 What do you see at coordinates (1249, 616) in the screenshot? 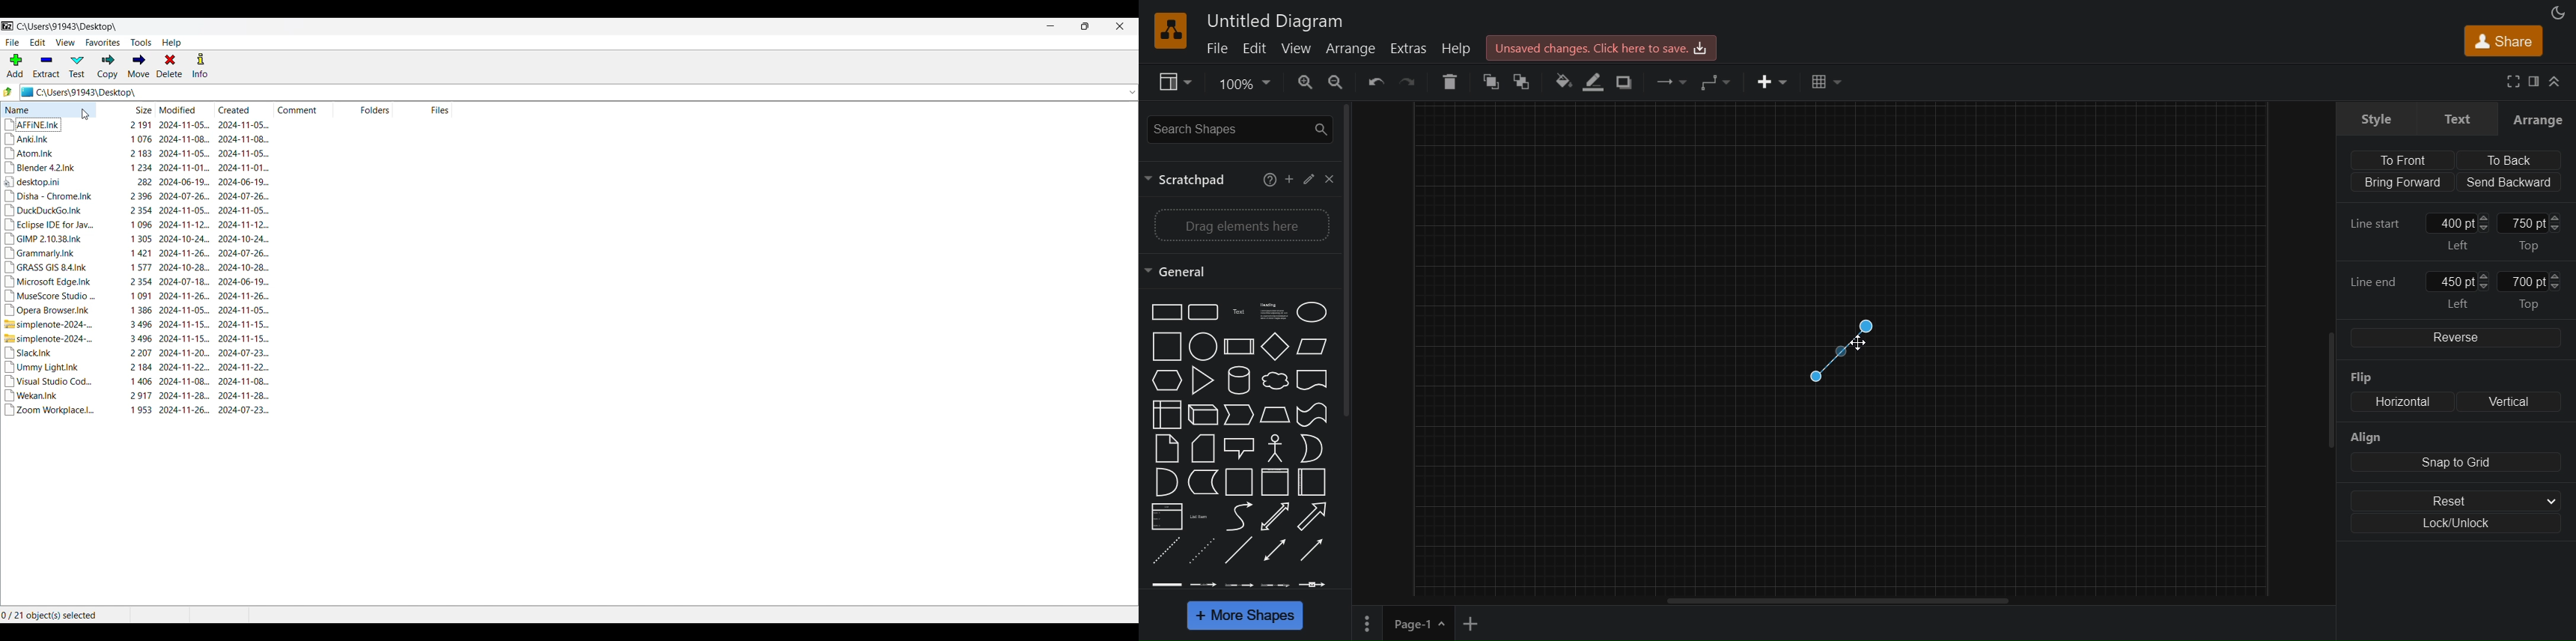
I see `more shapes` at bounding box center [1249, 616].